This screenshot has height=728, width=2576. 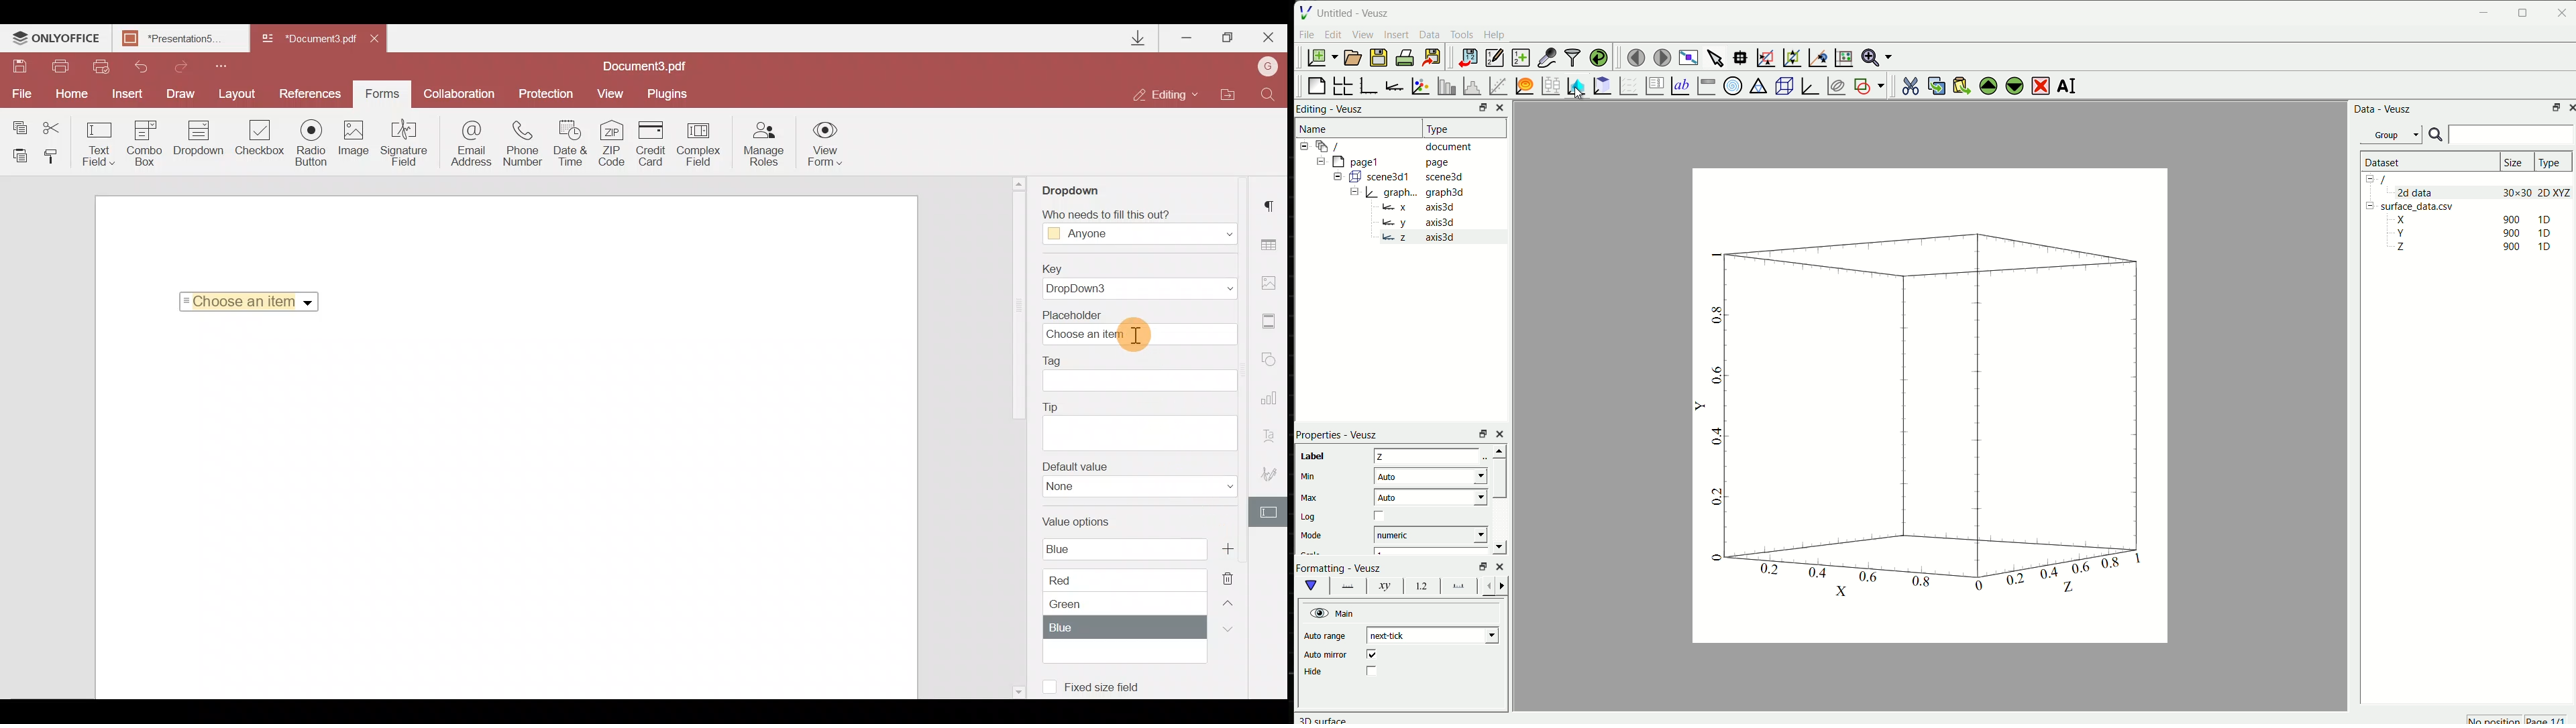 I want to click on Main, so click(x=1332, y=614).